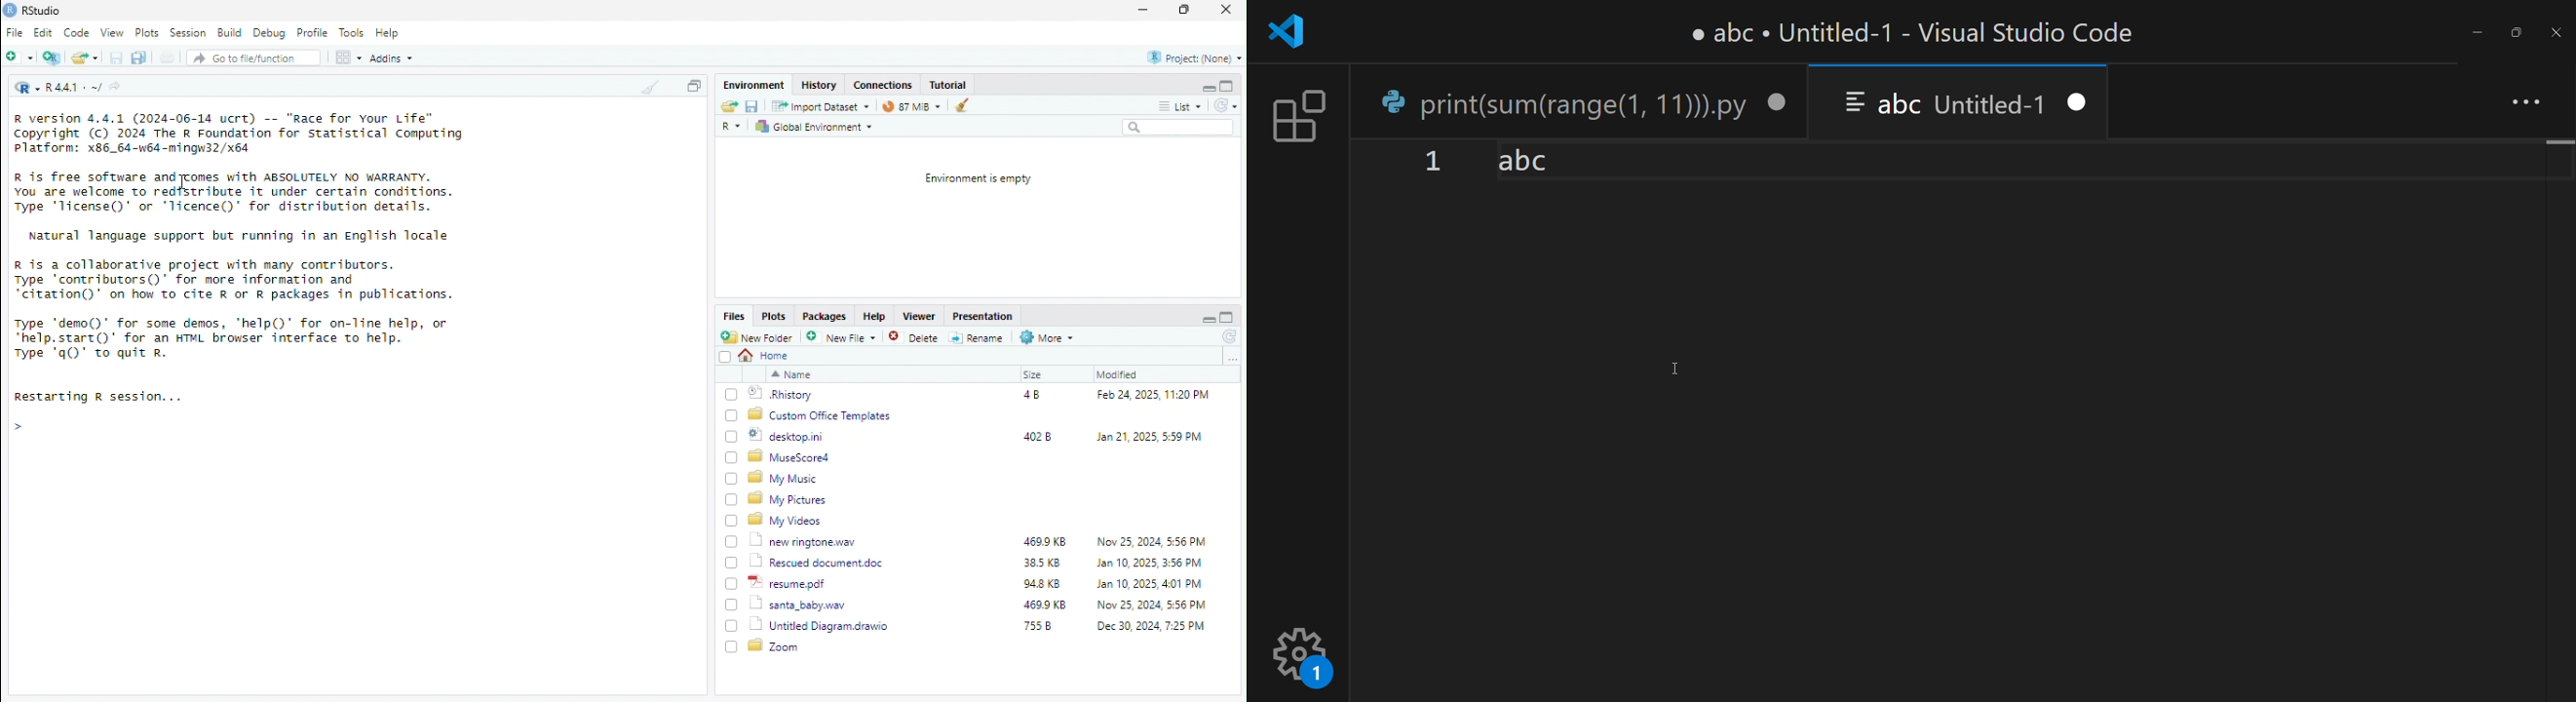  I want to click on New File, so click(843, 337).